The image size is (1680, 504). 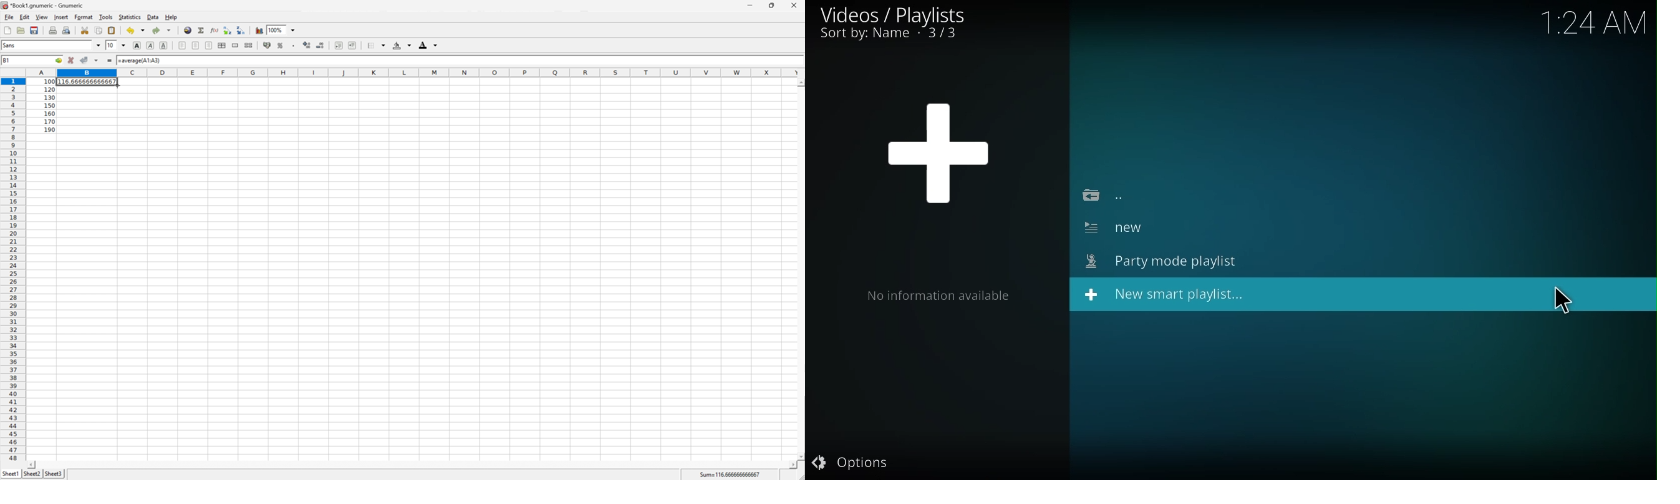 What do you see at coordinates (50, 89) in the screenshot?
I see `120` at bounding box center [50, 89].